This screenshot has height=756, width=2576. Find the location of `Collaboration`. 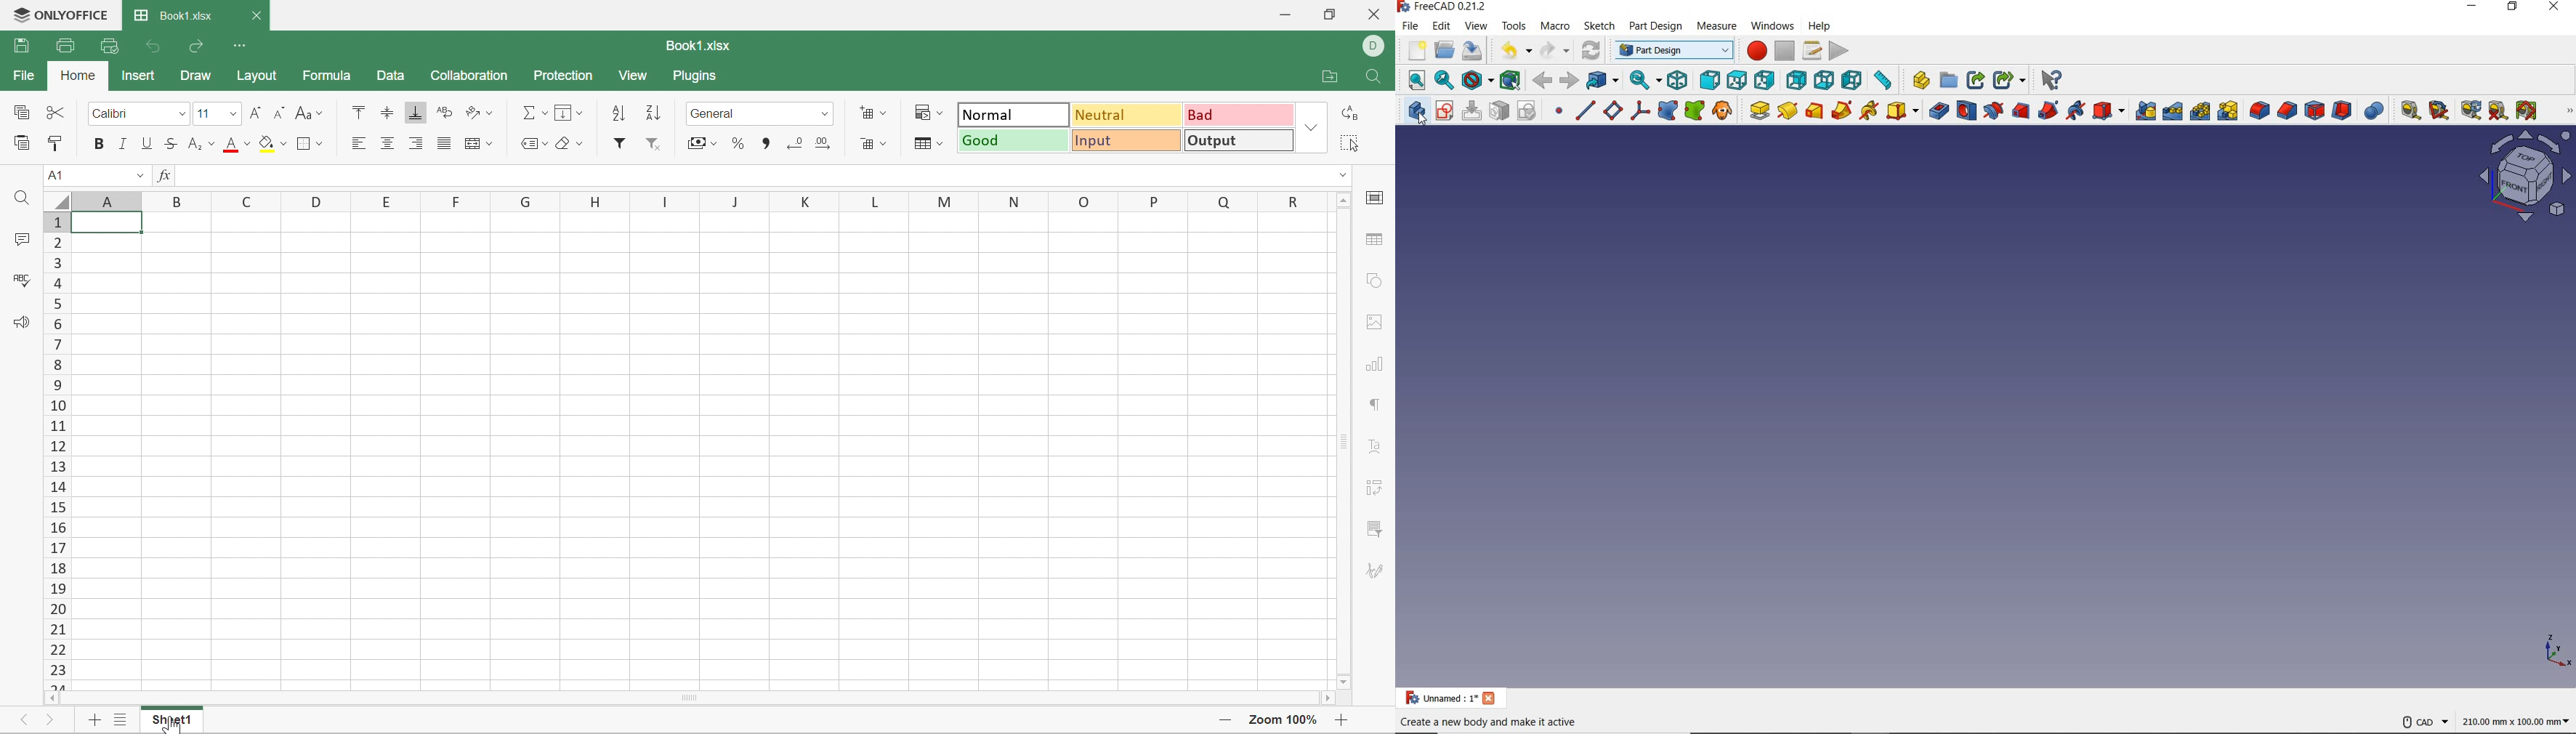

Collaboration is located at coordinates (469, 76).